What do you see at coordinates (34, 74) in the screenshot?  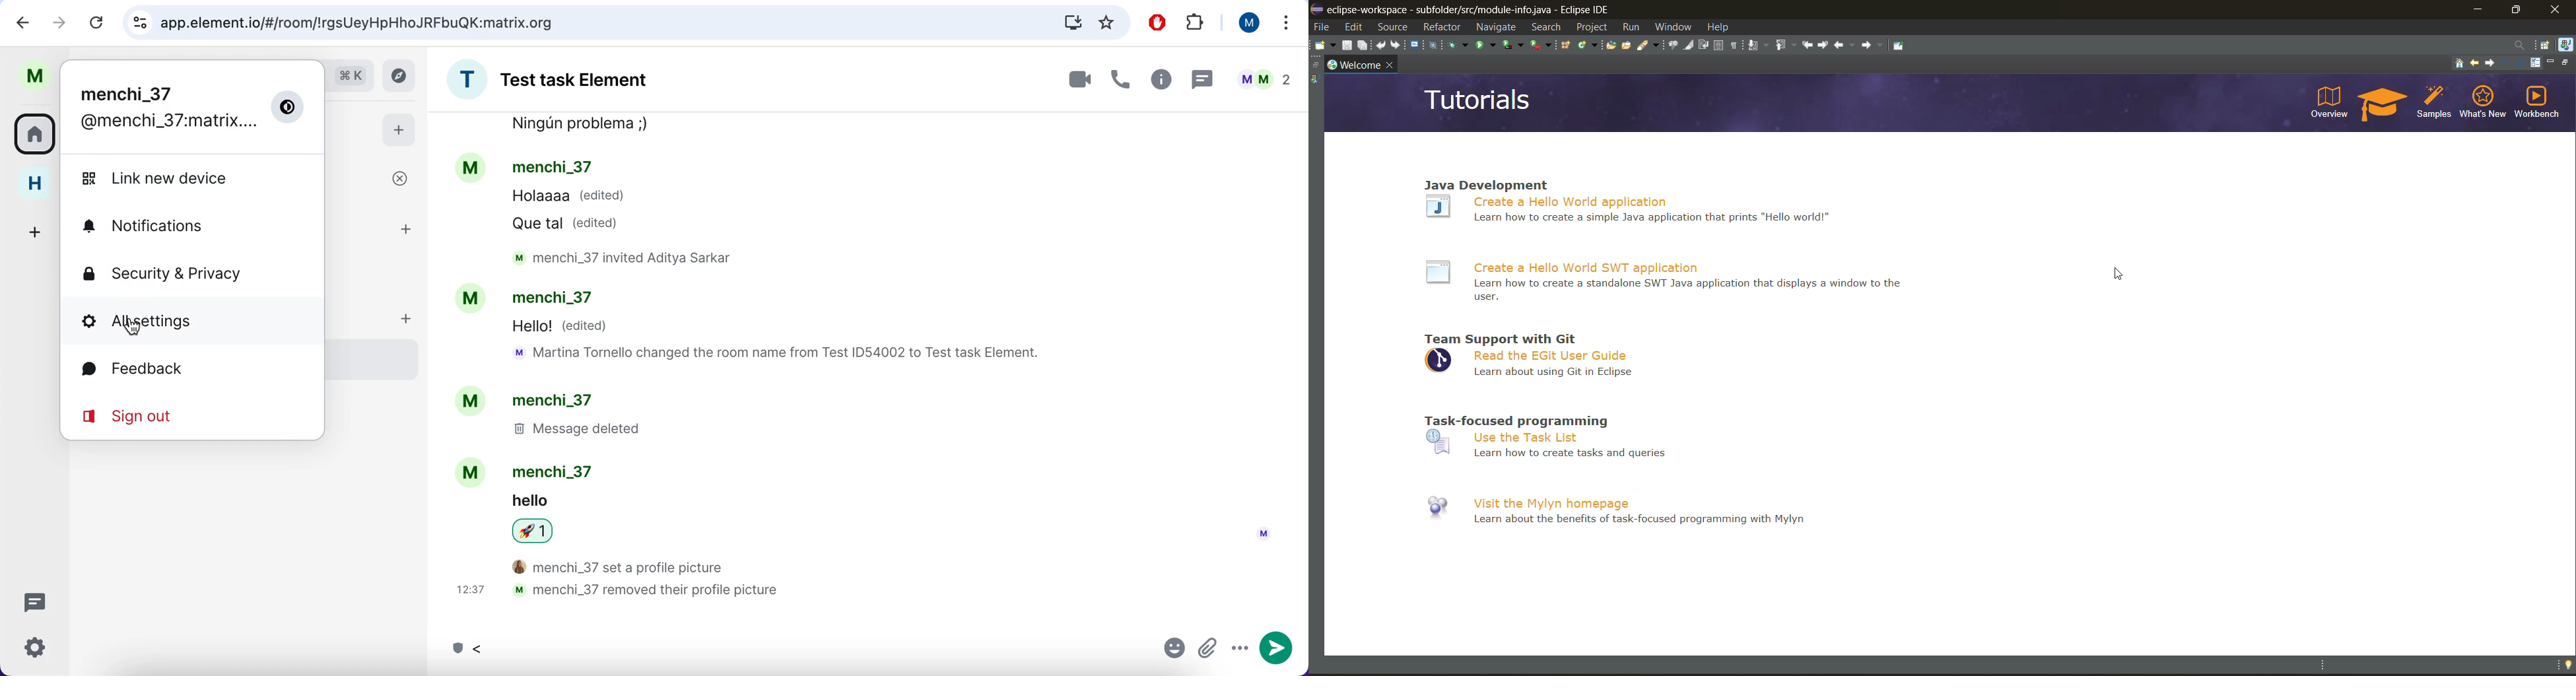 I see `user` at bounding box center [34, 74].